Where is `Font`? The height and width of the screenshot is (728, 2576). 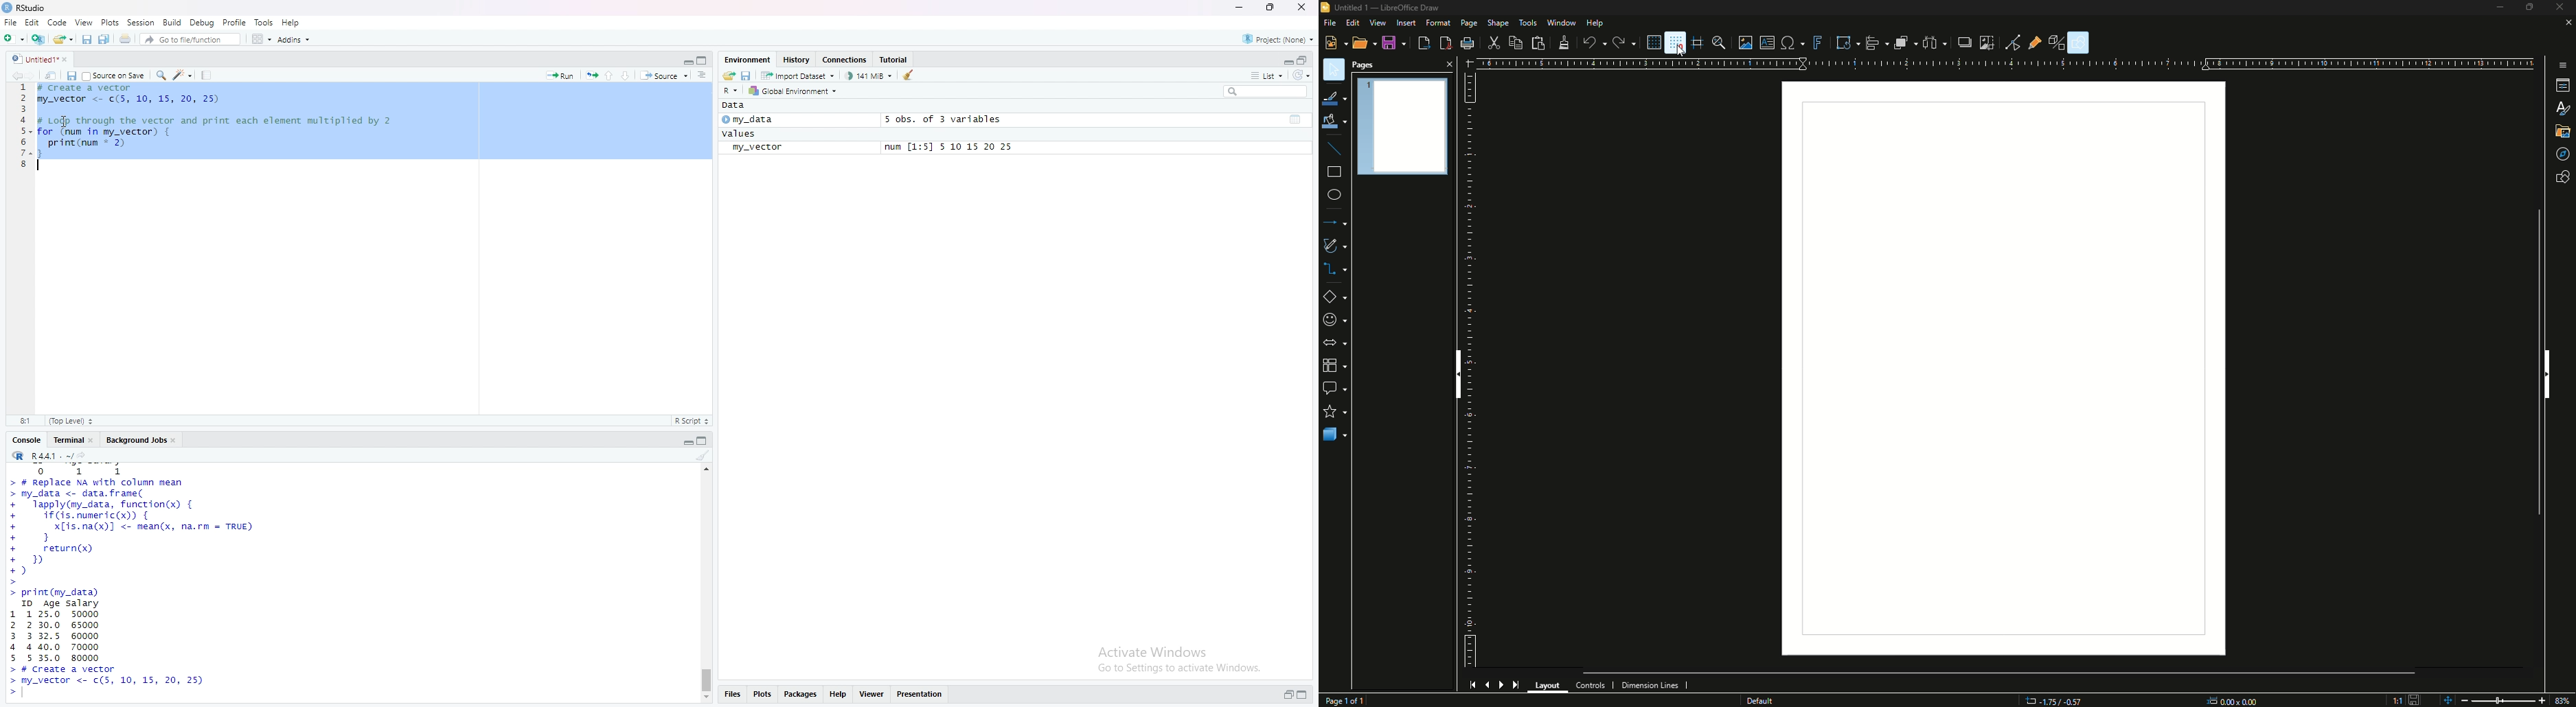 Font is located at coordinates (2561, 108).